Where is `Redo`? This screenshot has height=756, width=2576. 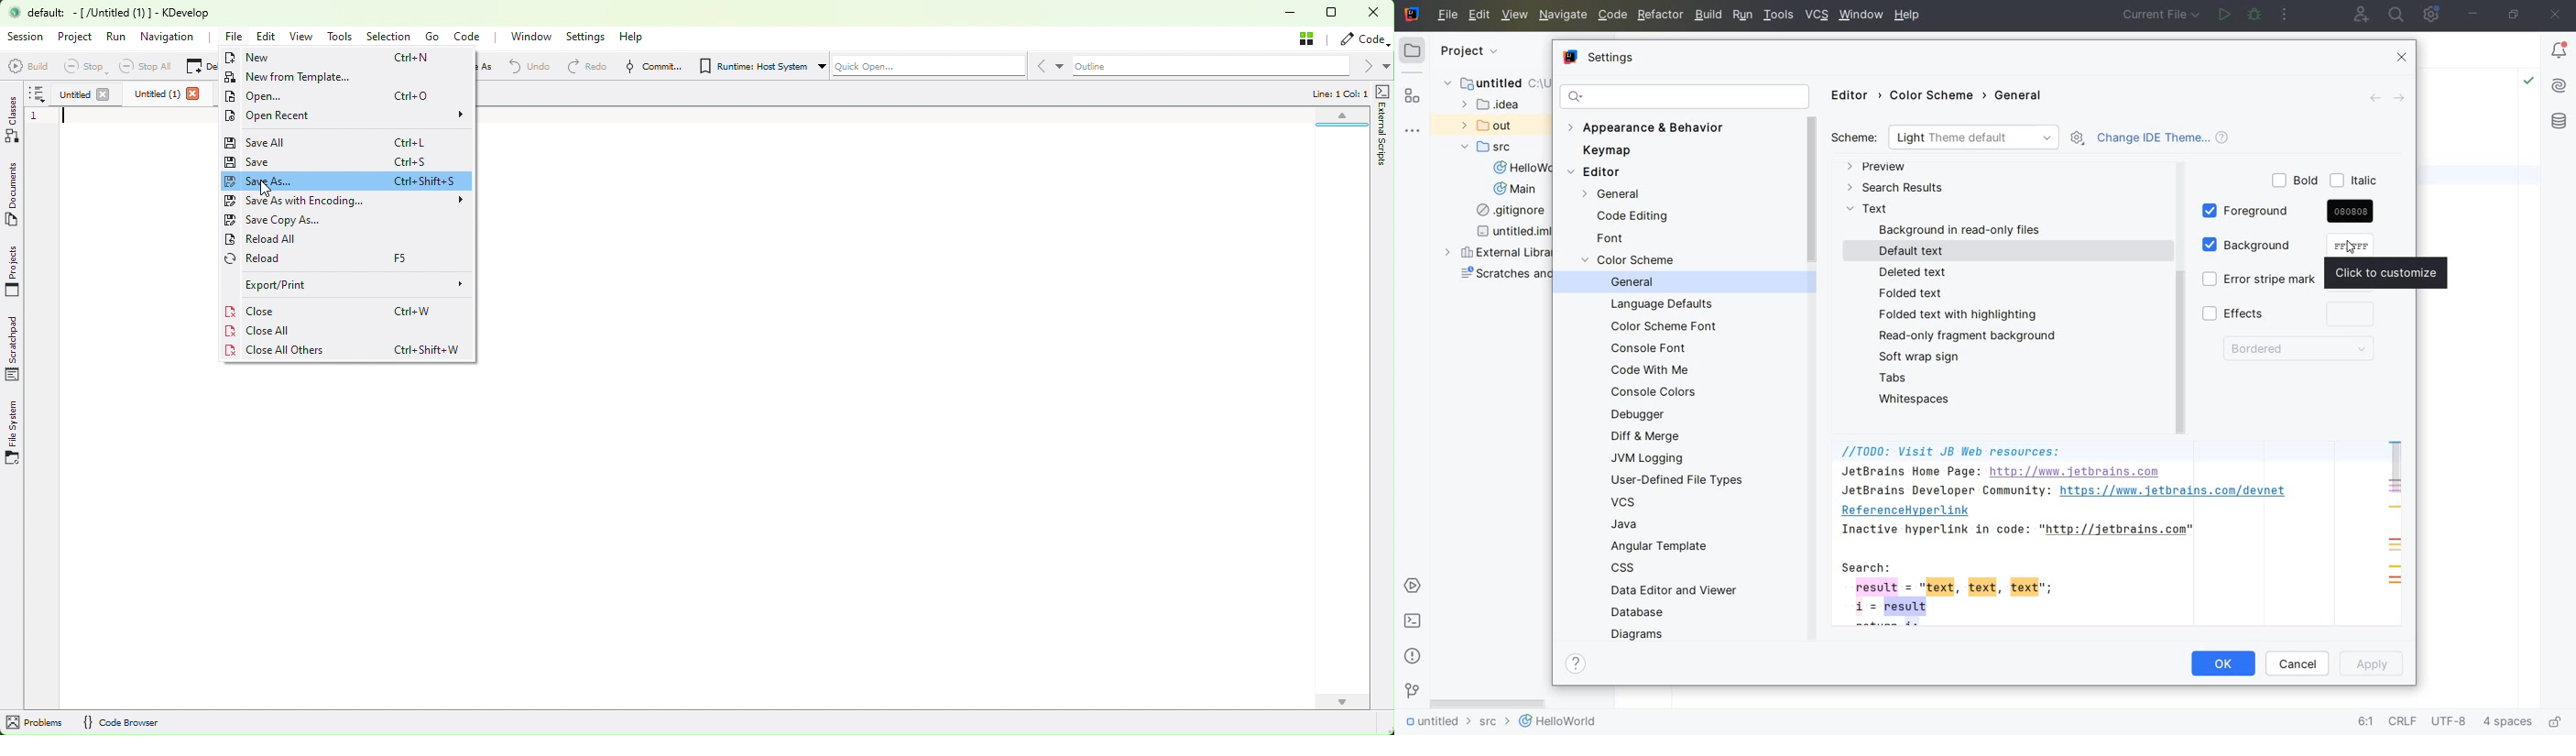 Redo is located at coordinates (523, 66).